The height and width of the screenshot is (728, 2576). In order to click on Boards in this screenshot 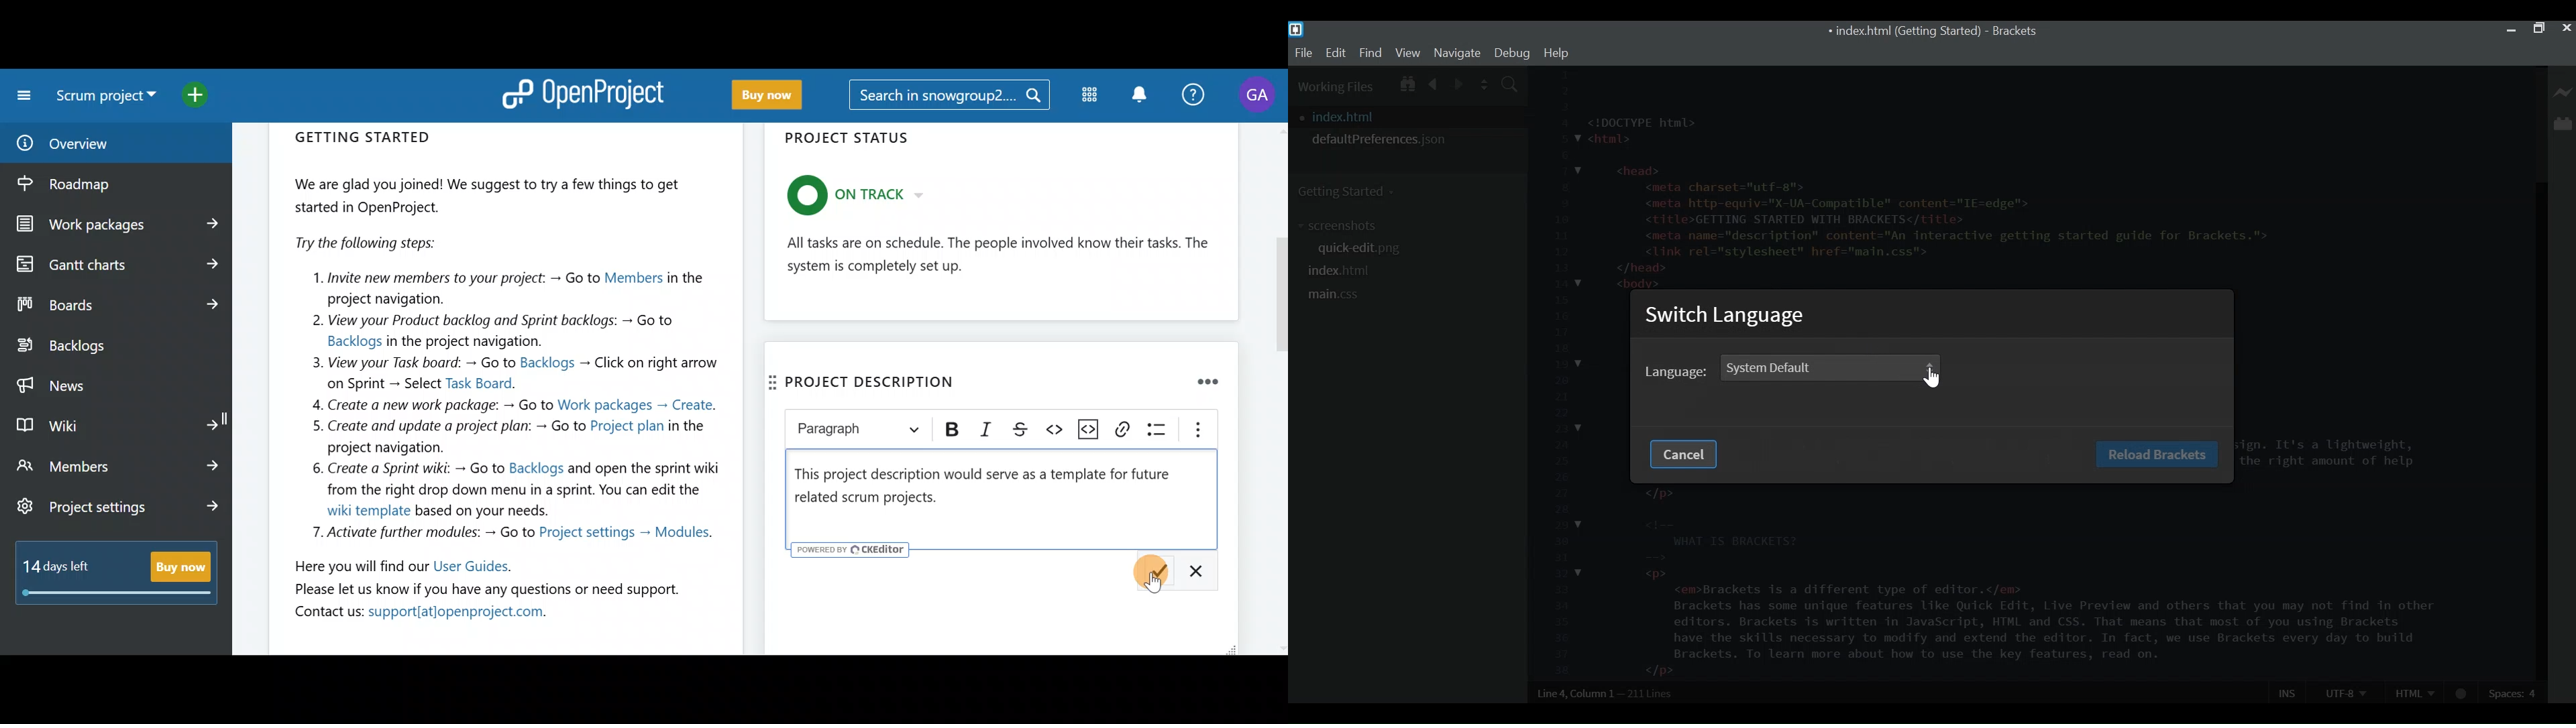, I will do `click(116, 304)`.